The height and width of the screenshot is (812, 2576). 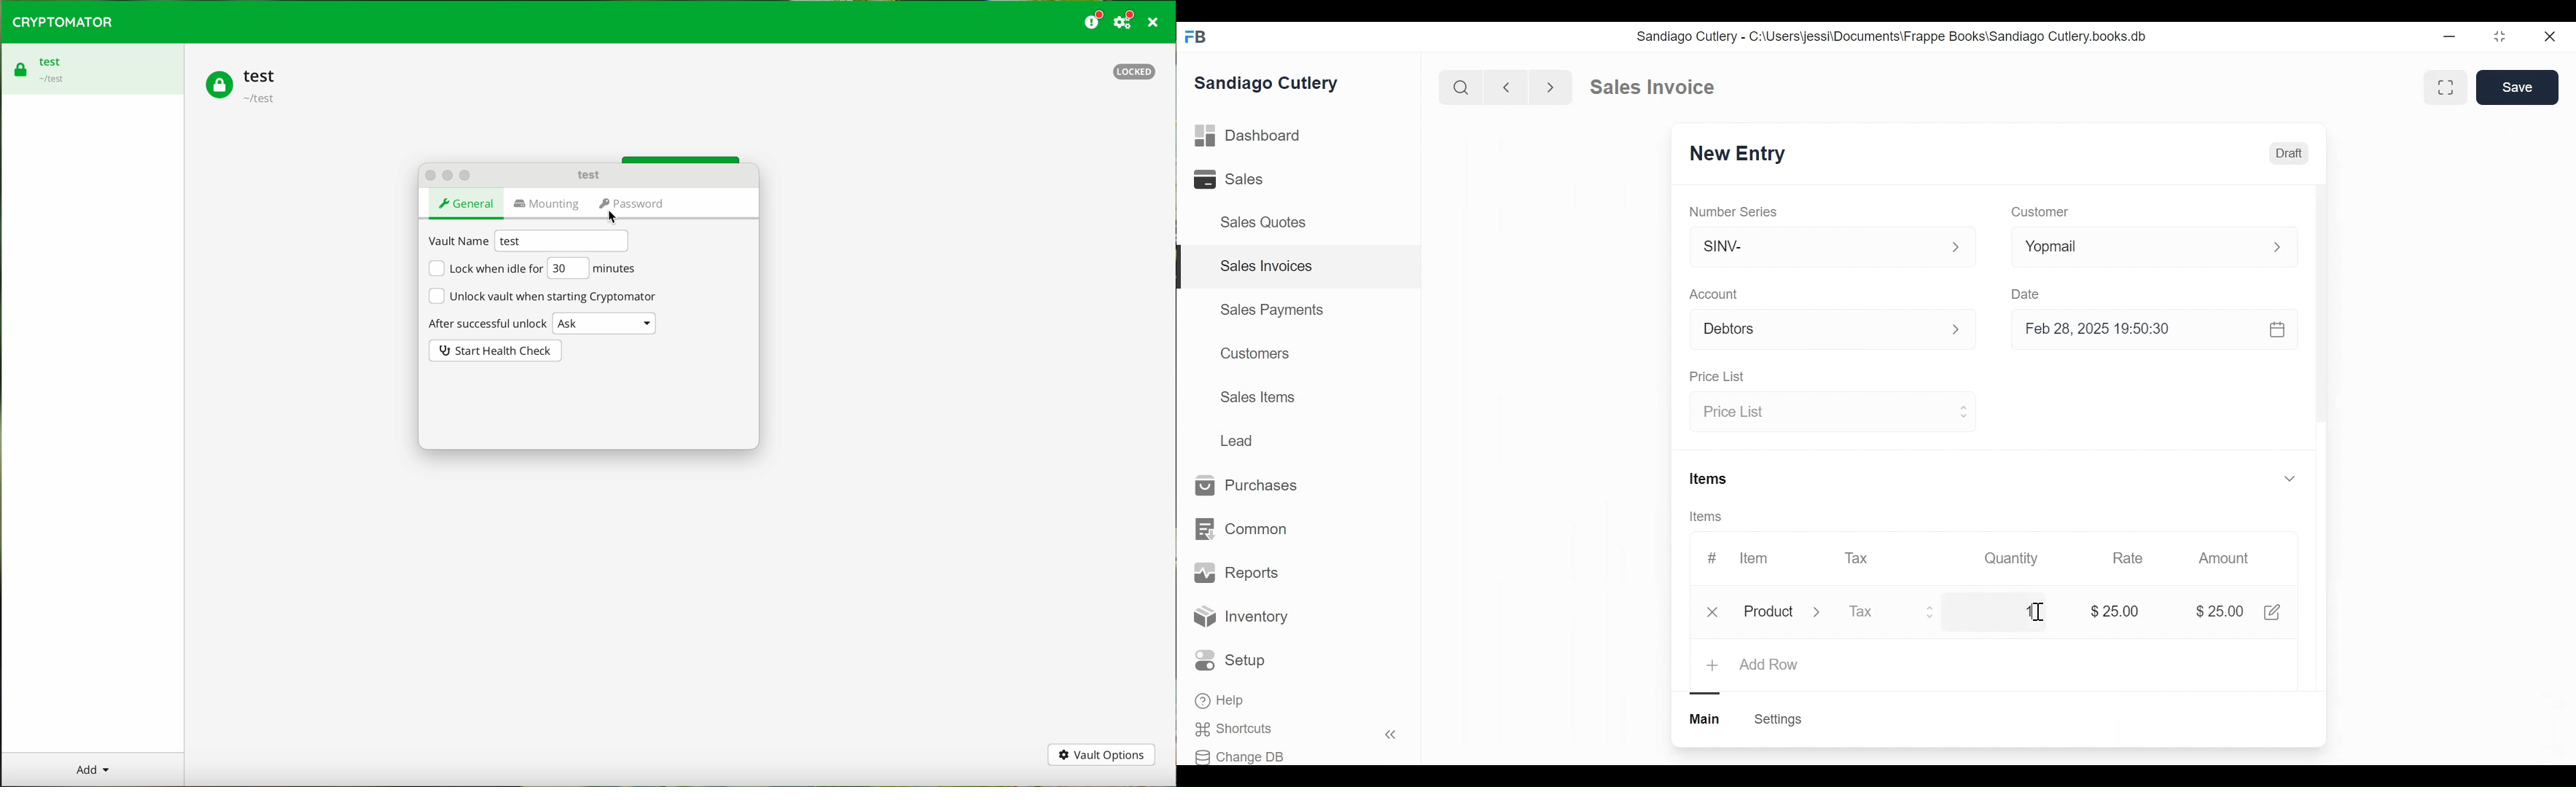 I want to click on Sales Invoices, so click(x=1267, y=267).